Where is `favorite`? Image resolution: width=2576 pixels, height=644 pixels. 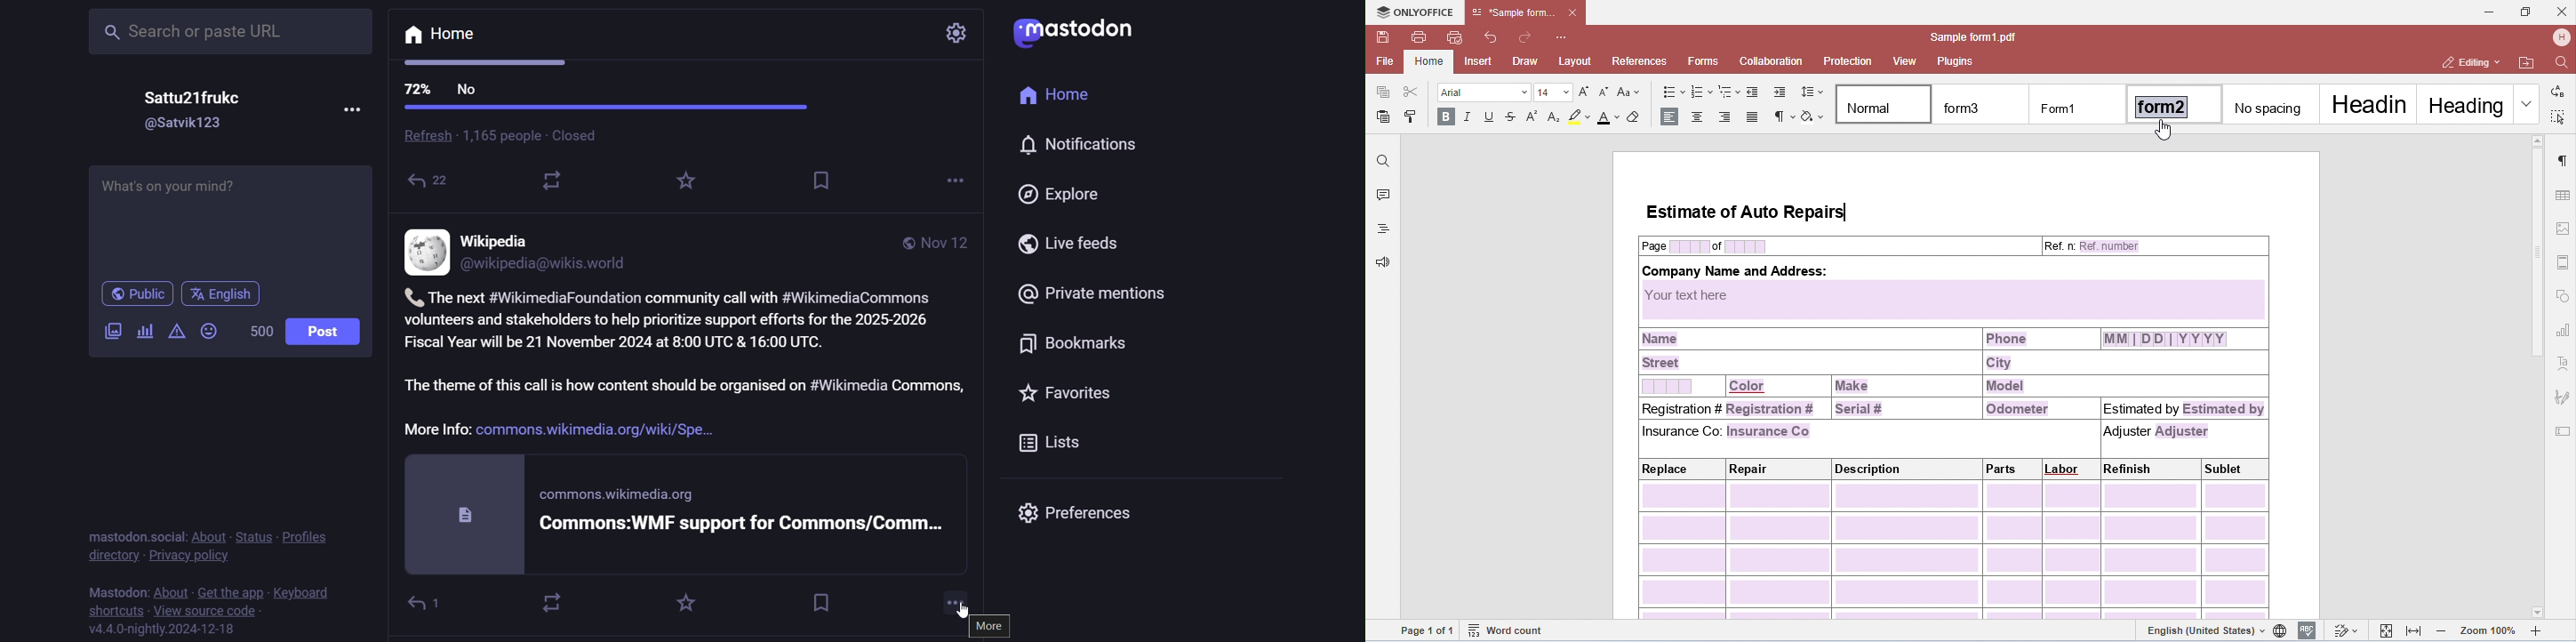
favorite is located at coordinates (692, 600).